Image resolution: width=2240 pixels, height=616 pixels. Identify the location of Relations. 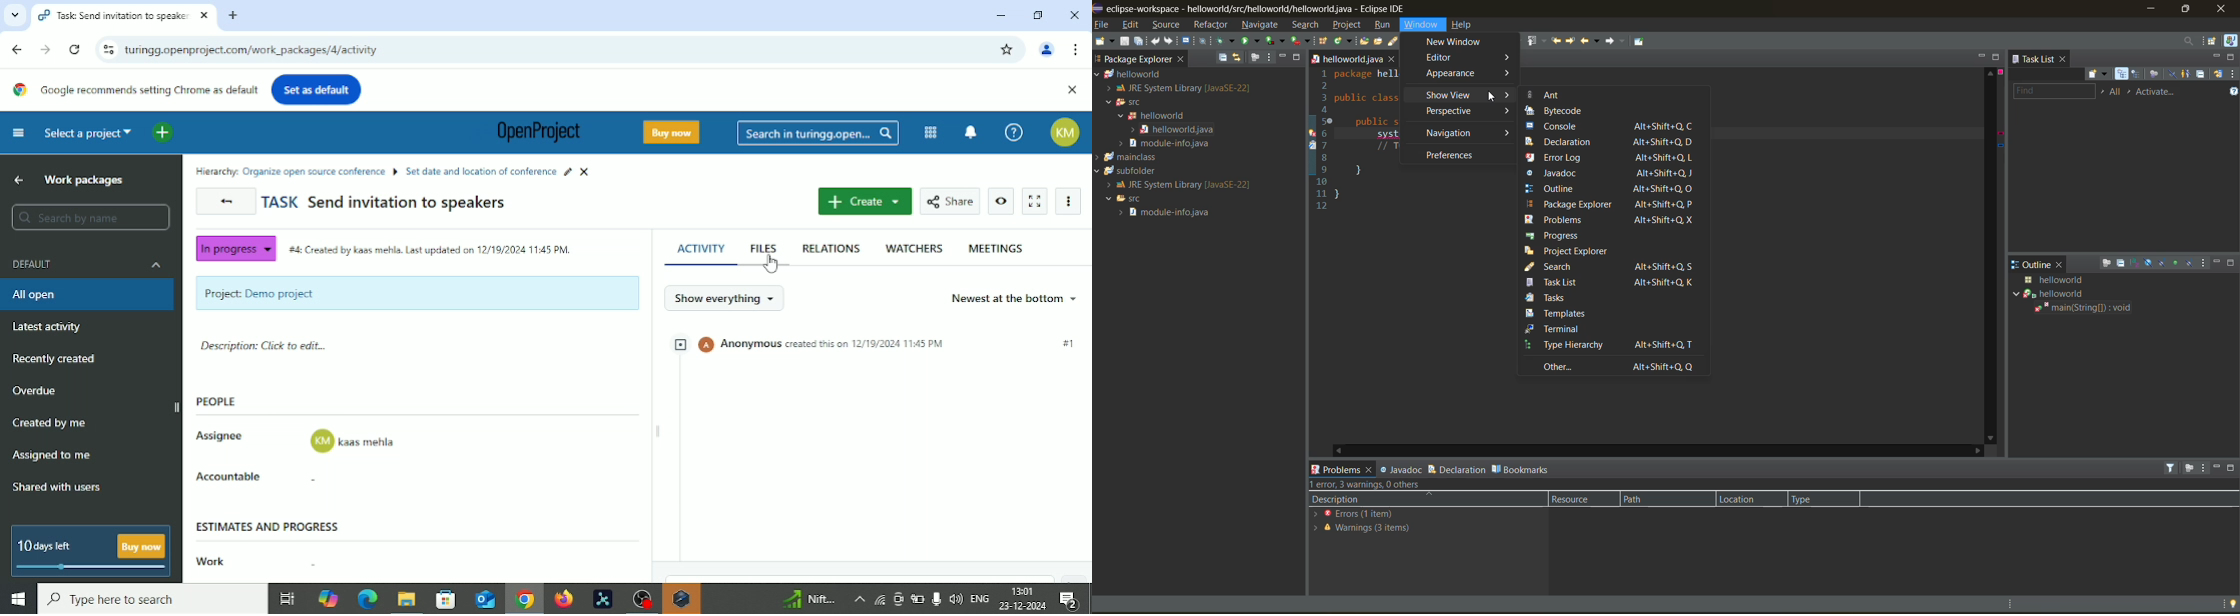
(831, 248).